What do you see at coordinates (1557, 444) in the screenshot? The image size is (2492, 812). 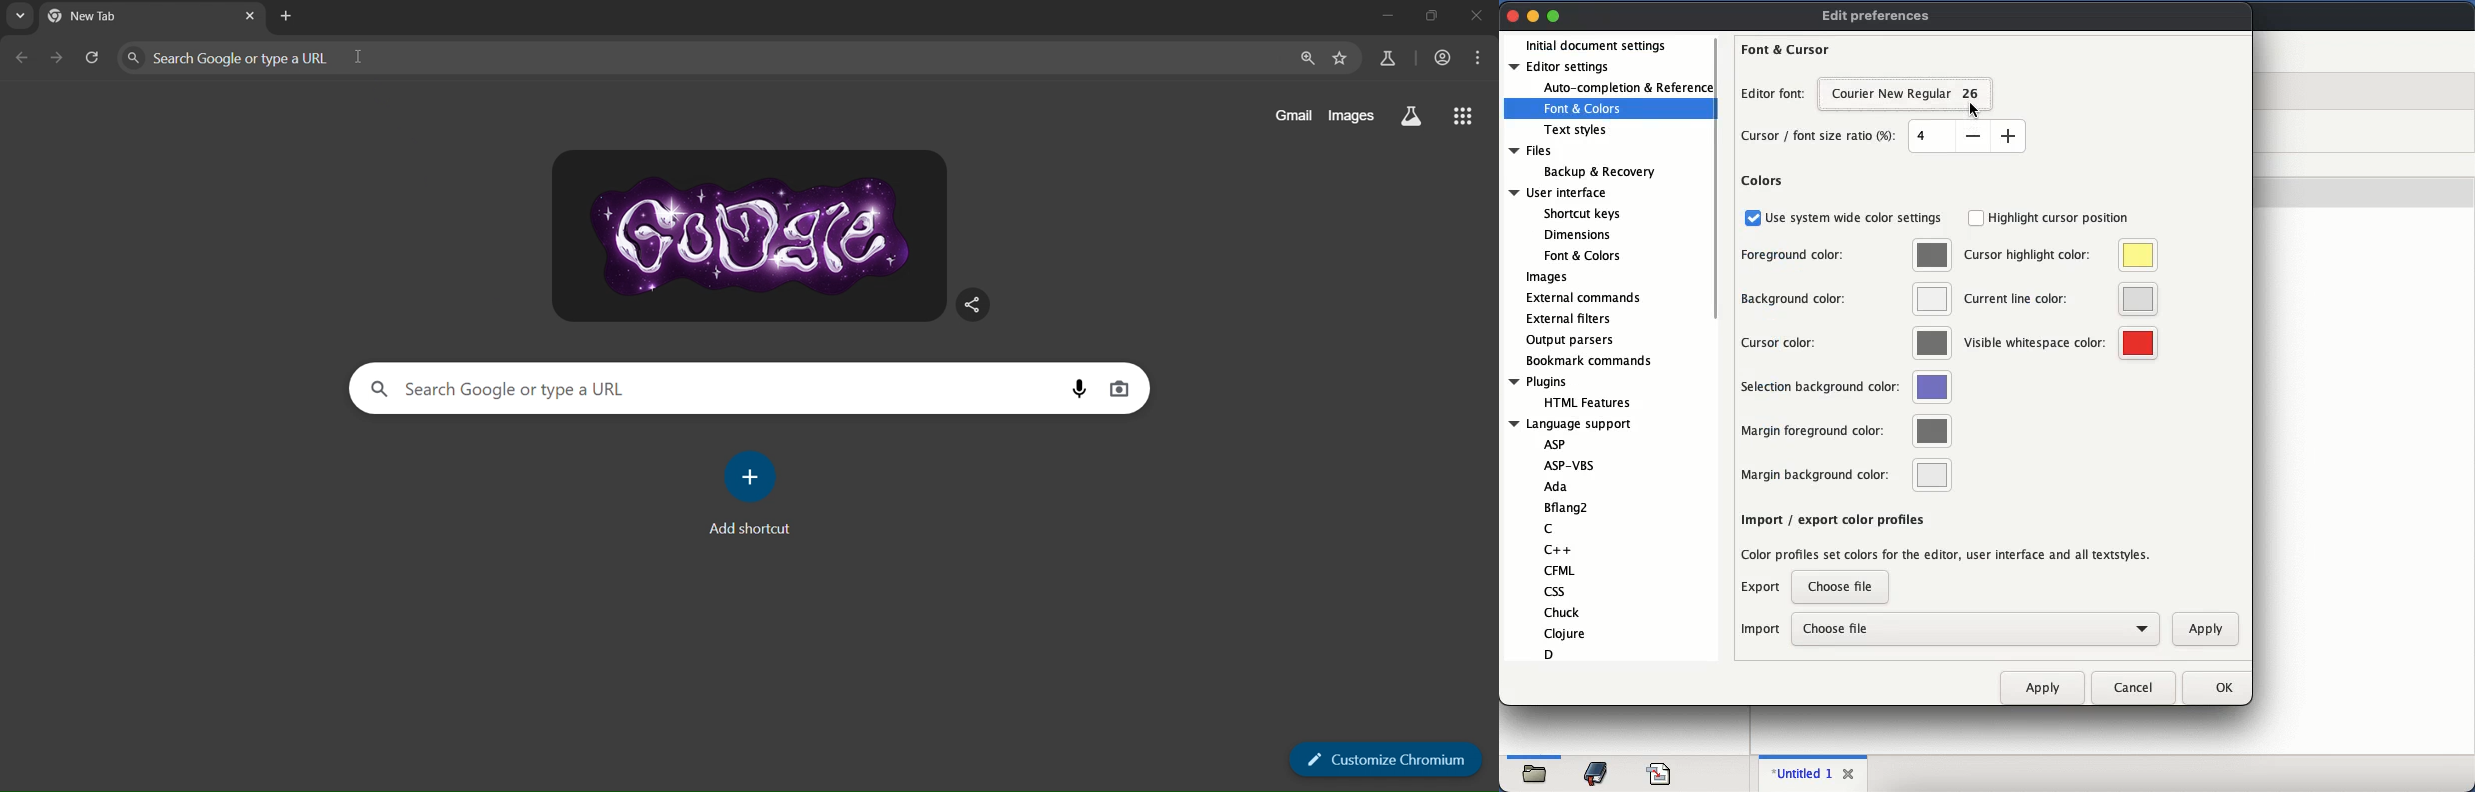 I see `ASP` at bounding box center [1557, 444].